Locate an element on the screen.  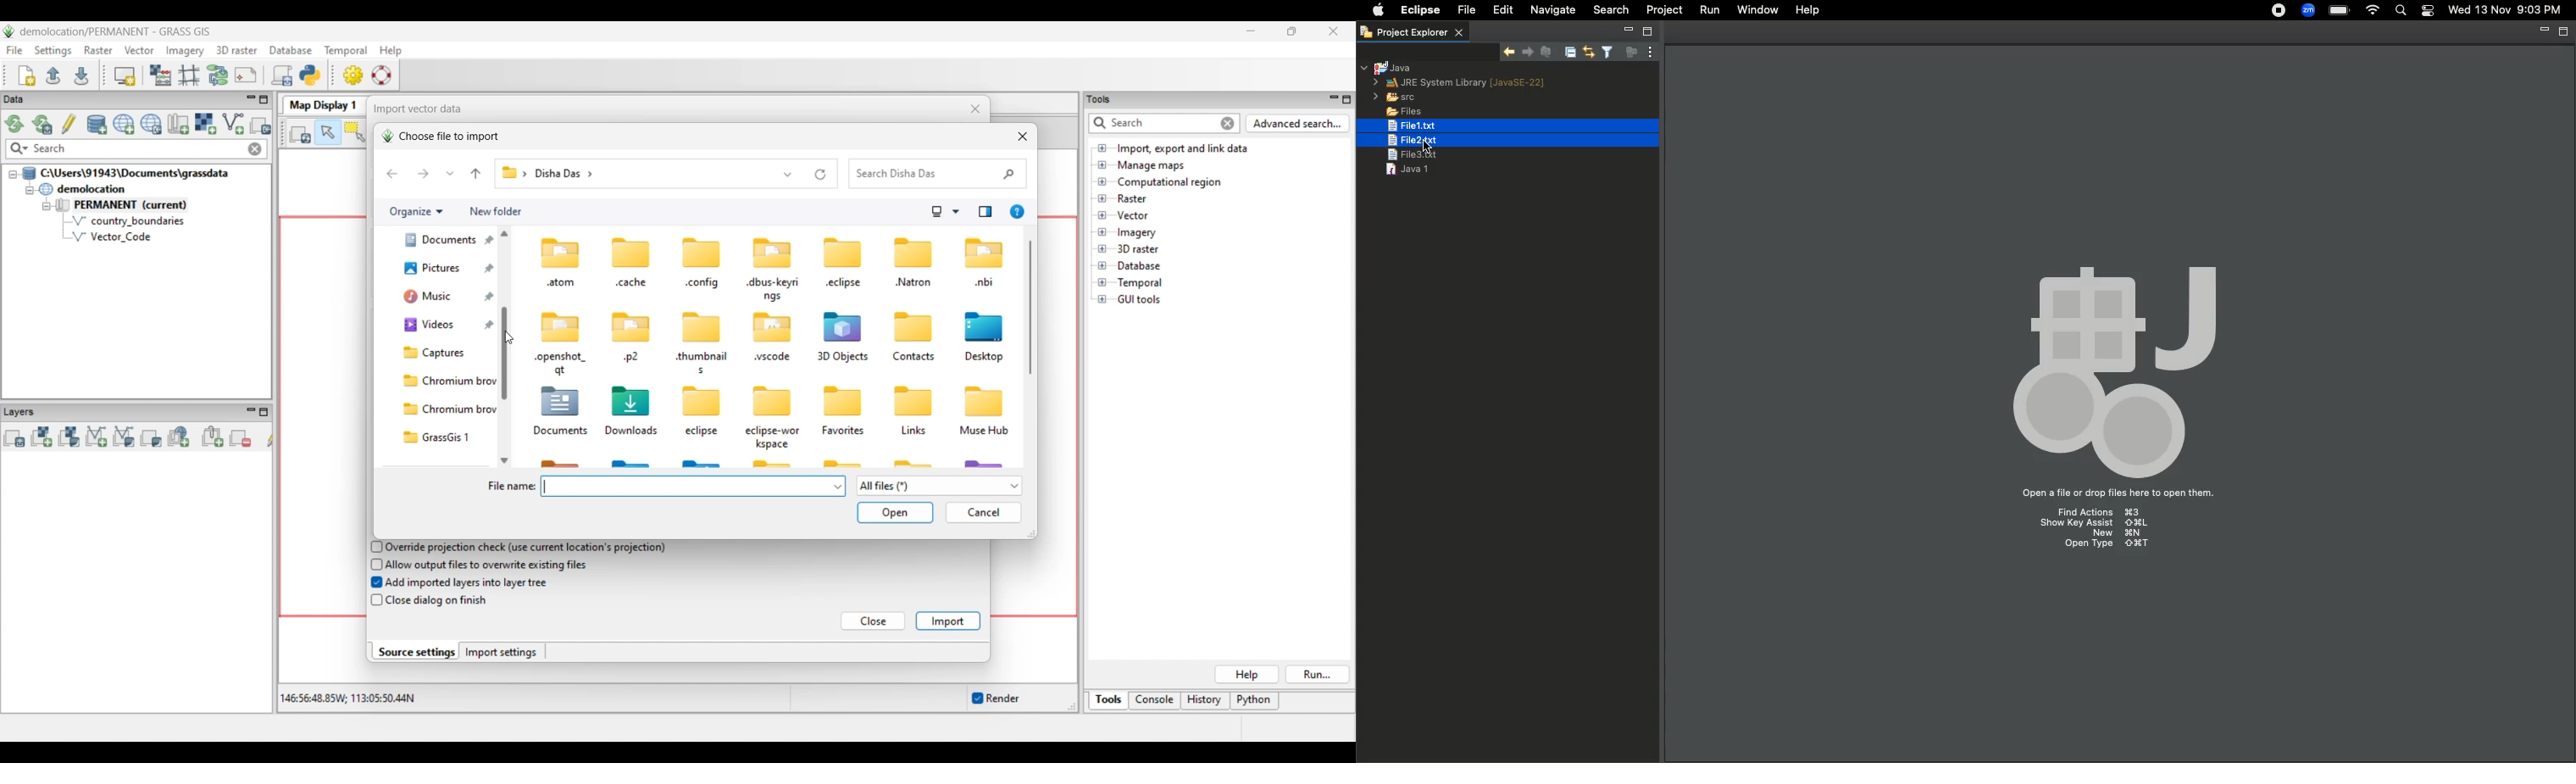
Search is located at coordinates (1612, 9).